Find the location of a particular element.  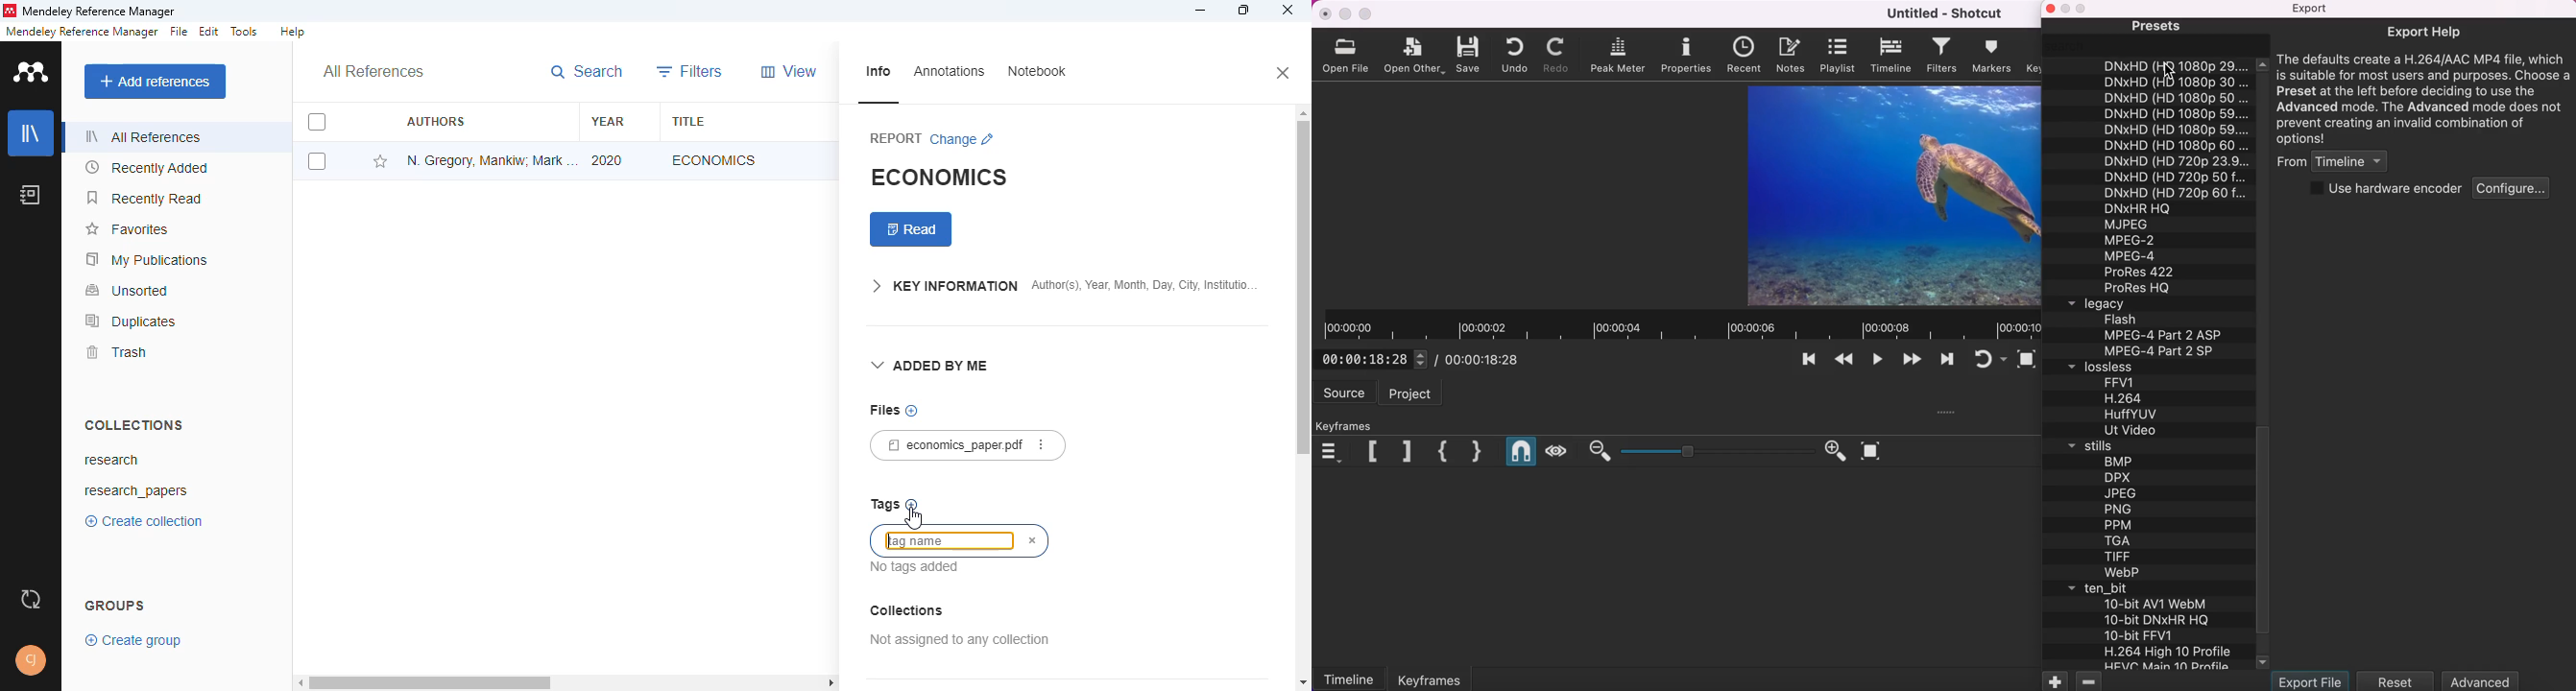

create group is located at coordinates (133, 641).